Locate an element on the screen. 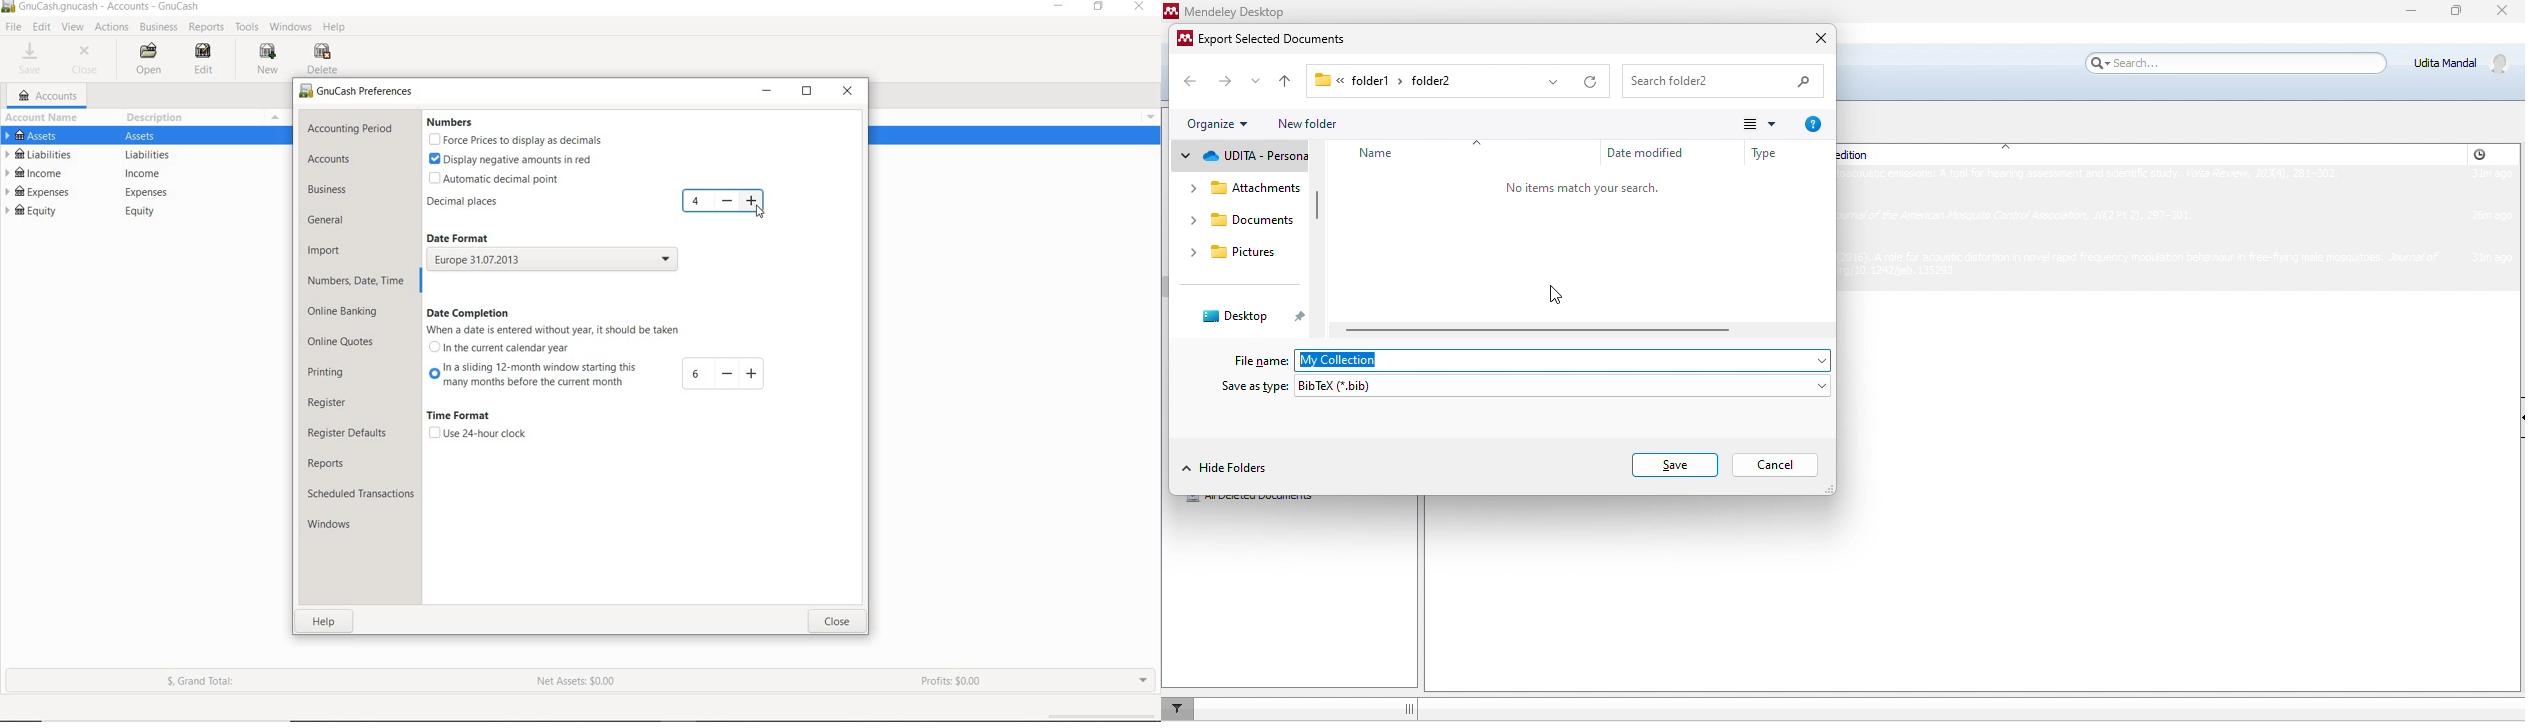 This screenshot has width=2548, height=728. vertical slider is located at coordinates (1318, 206).